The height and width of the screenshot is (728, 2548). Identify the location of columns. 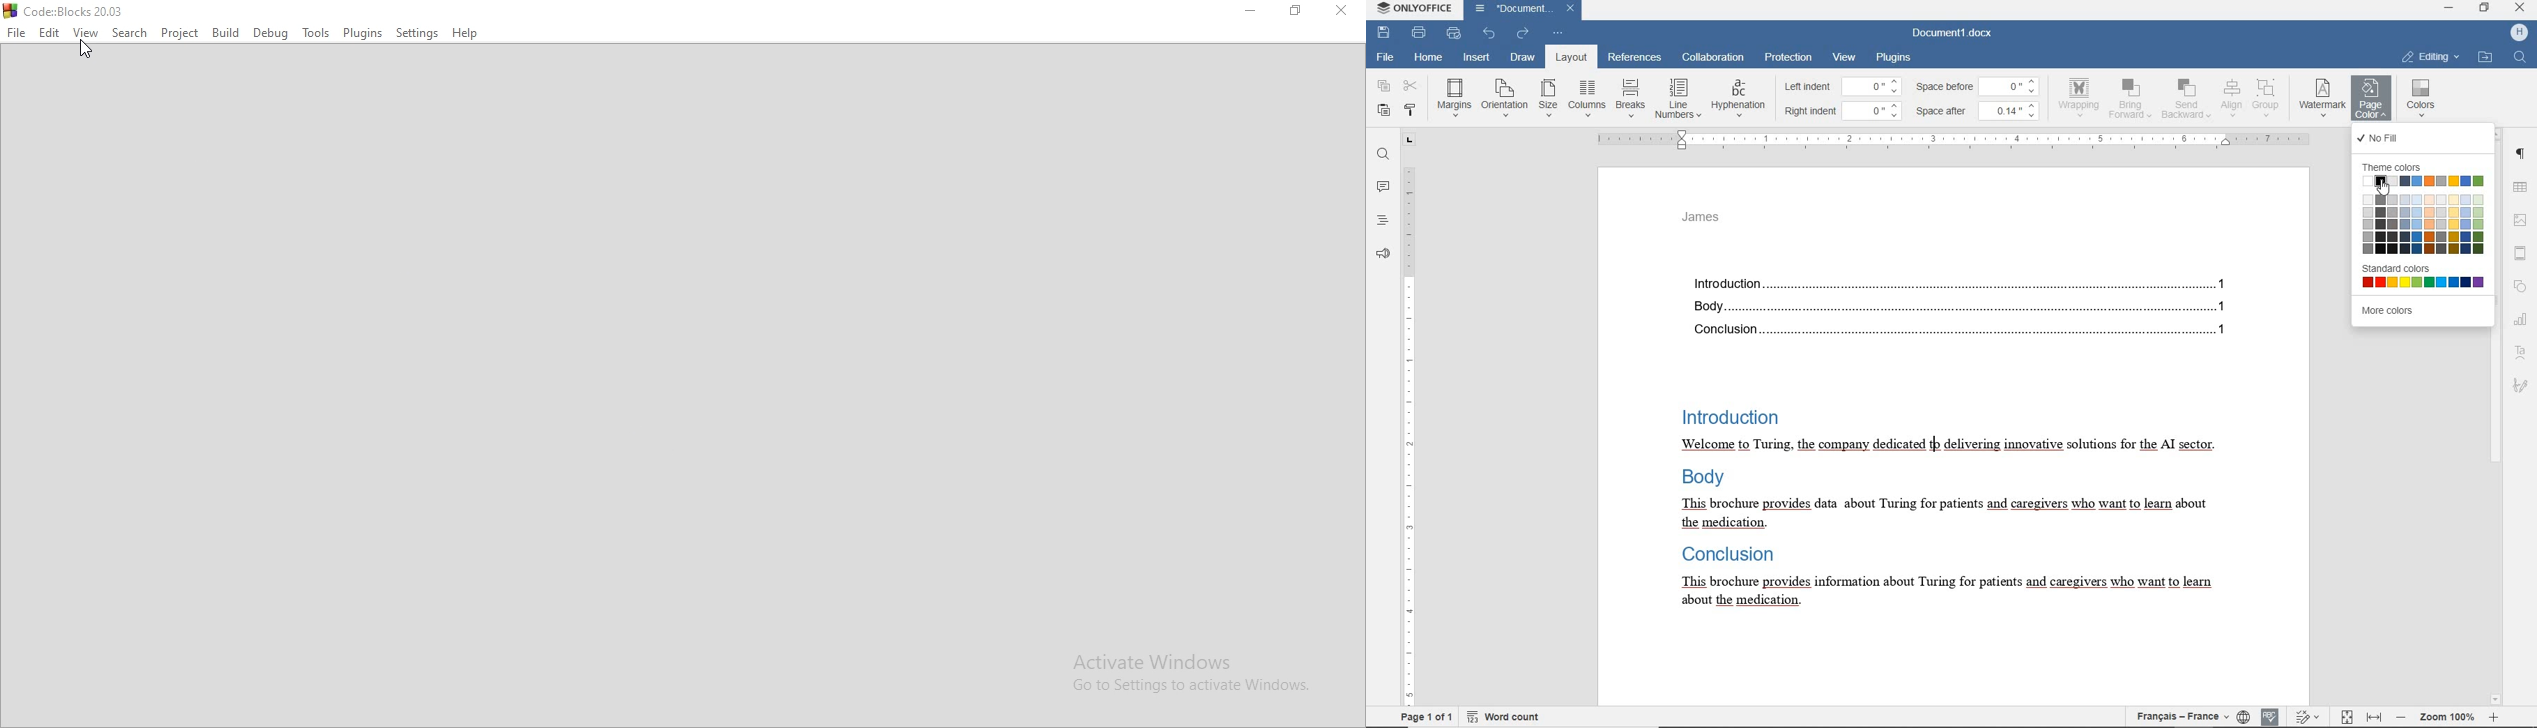
(1586, 100).